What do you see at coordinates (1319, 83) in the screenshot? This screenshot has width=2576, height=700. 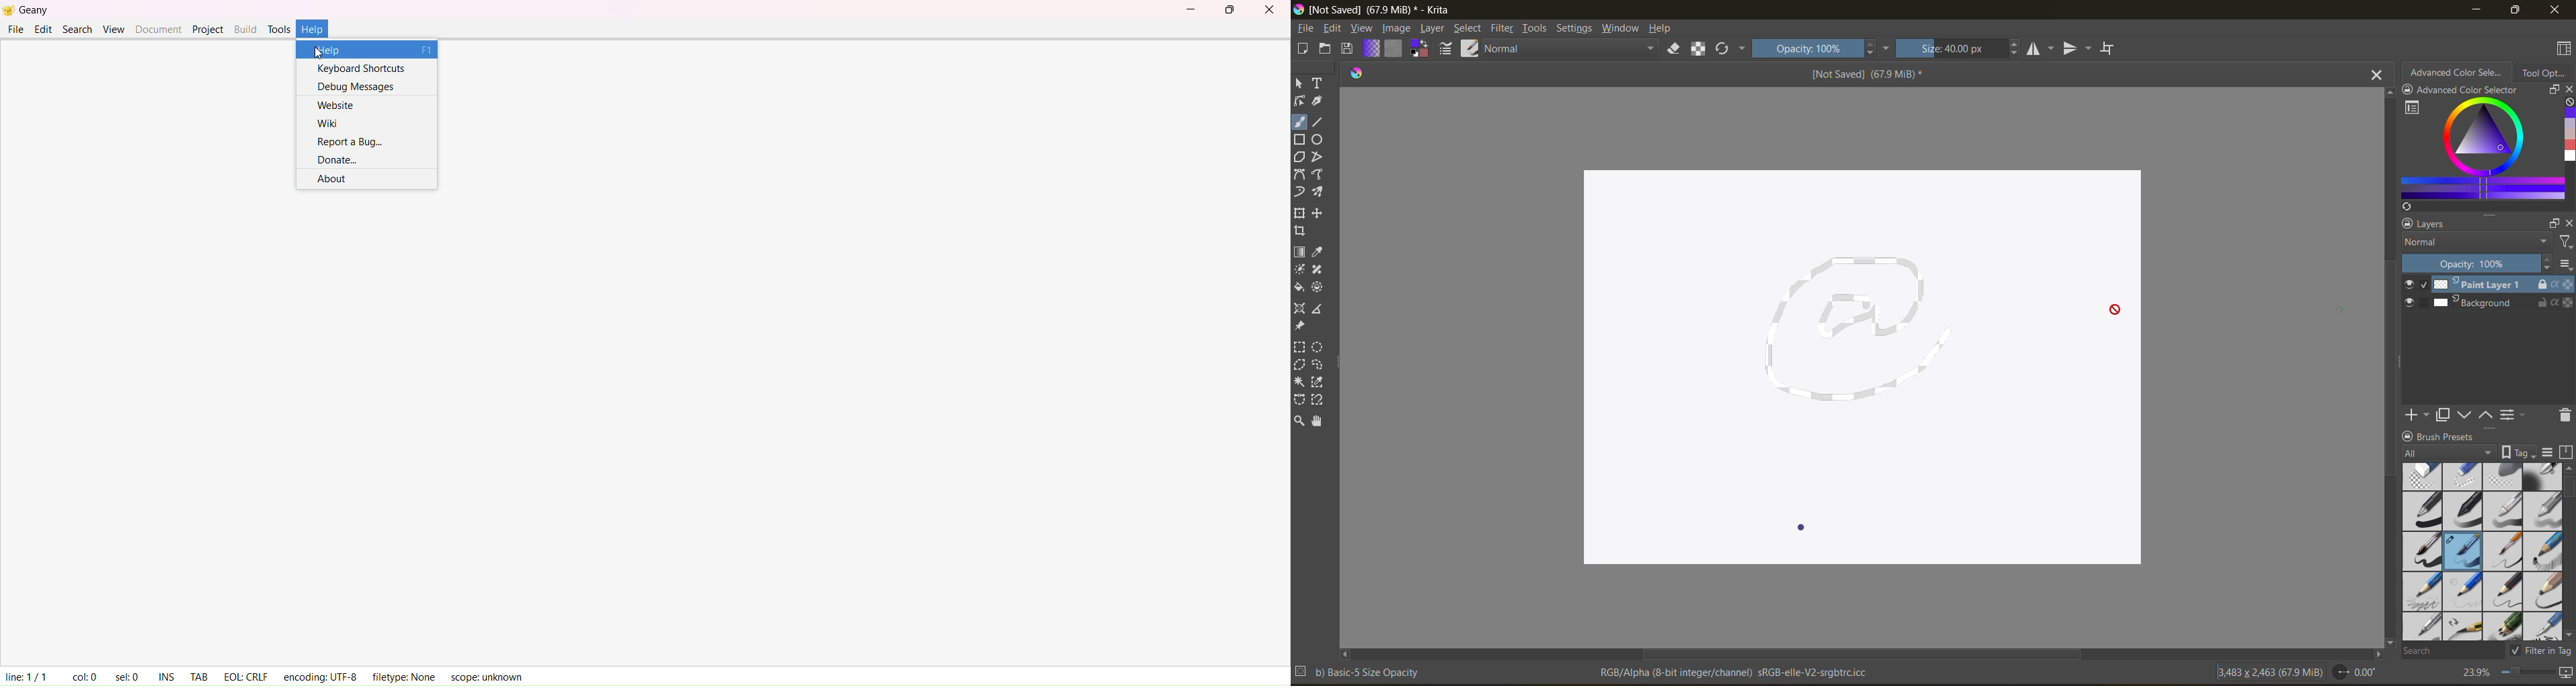 I see `text` at bounding box center [1319, 83].